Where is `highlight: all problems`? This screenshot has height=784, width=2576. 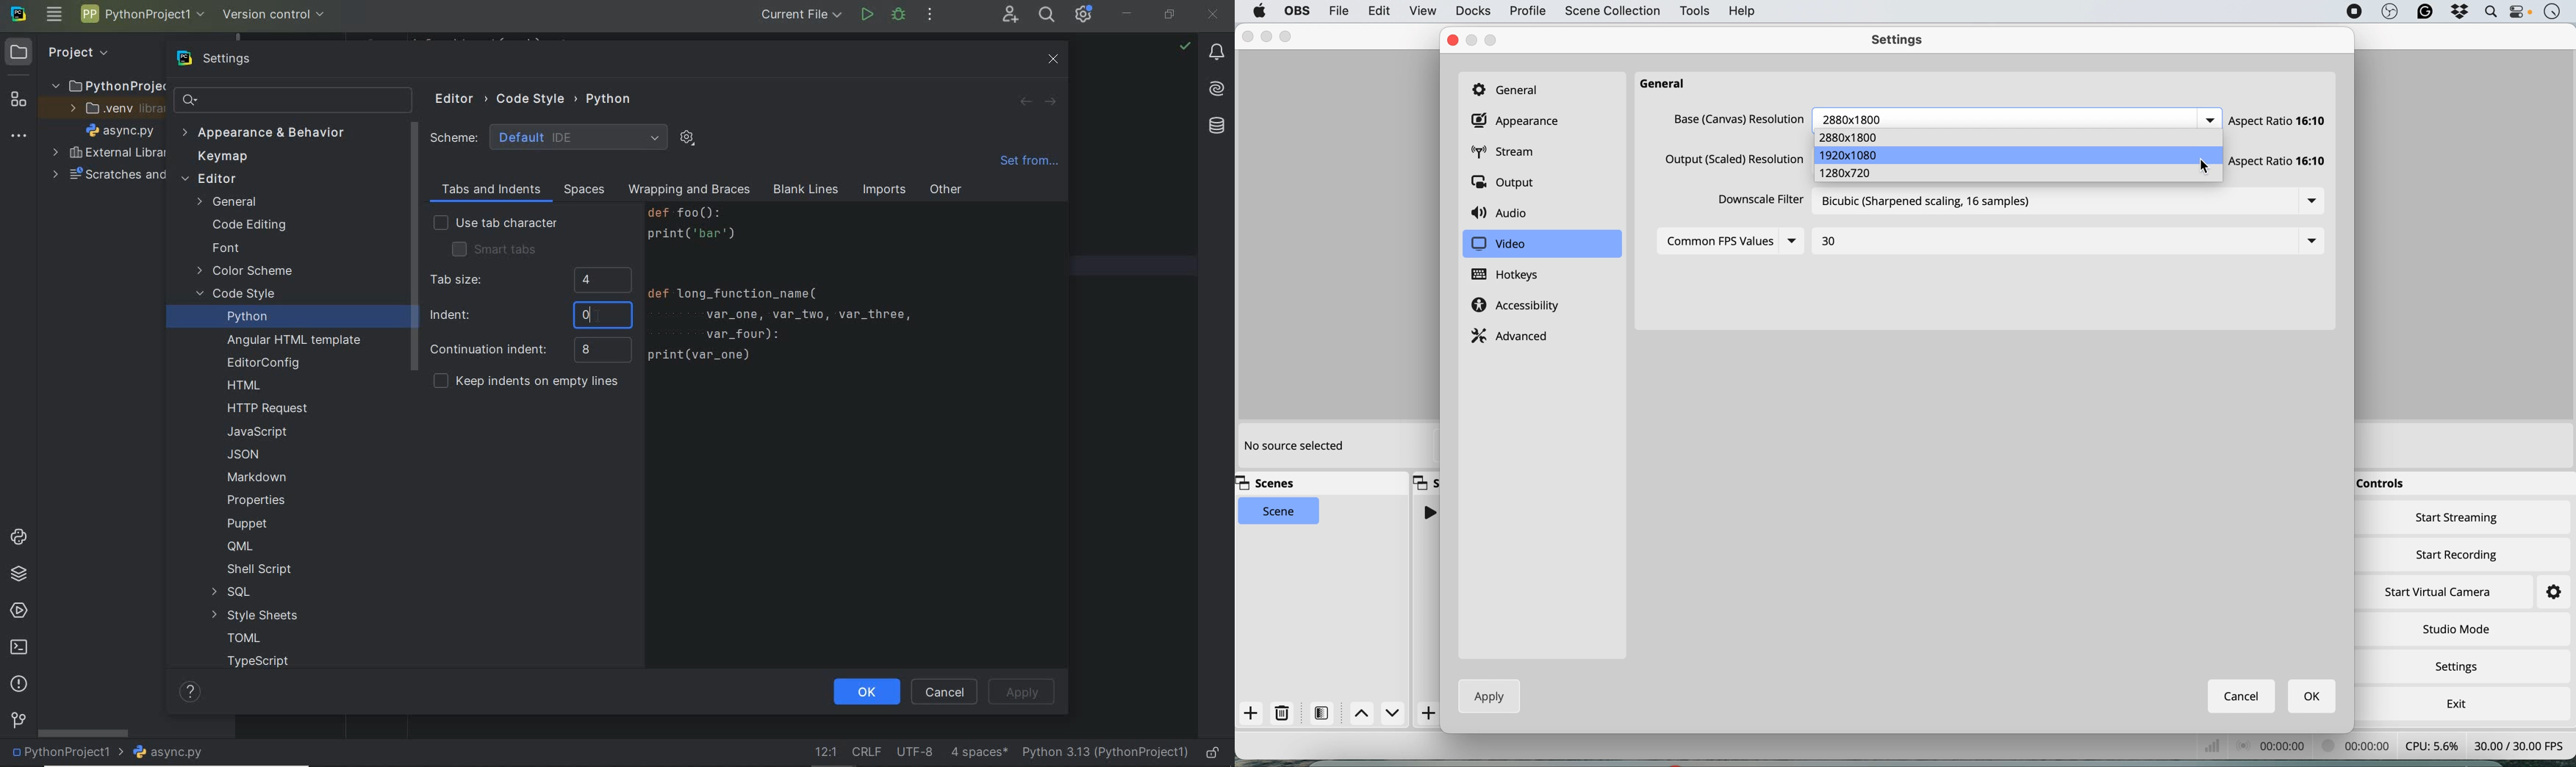 highlight: all problems is located at coordinates (1183, 47).